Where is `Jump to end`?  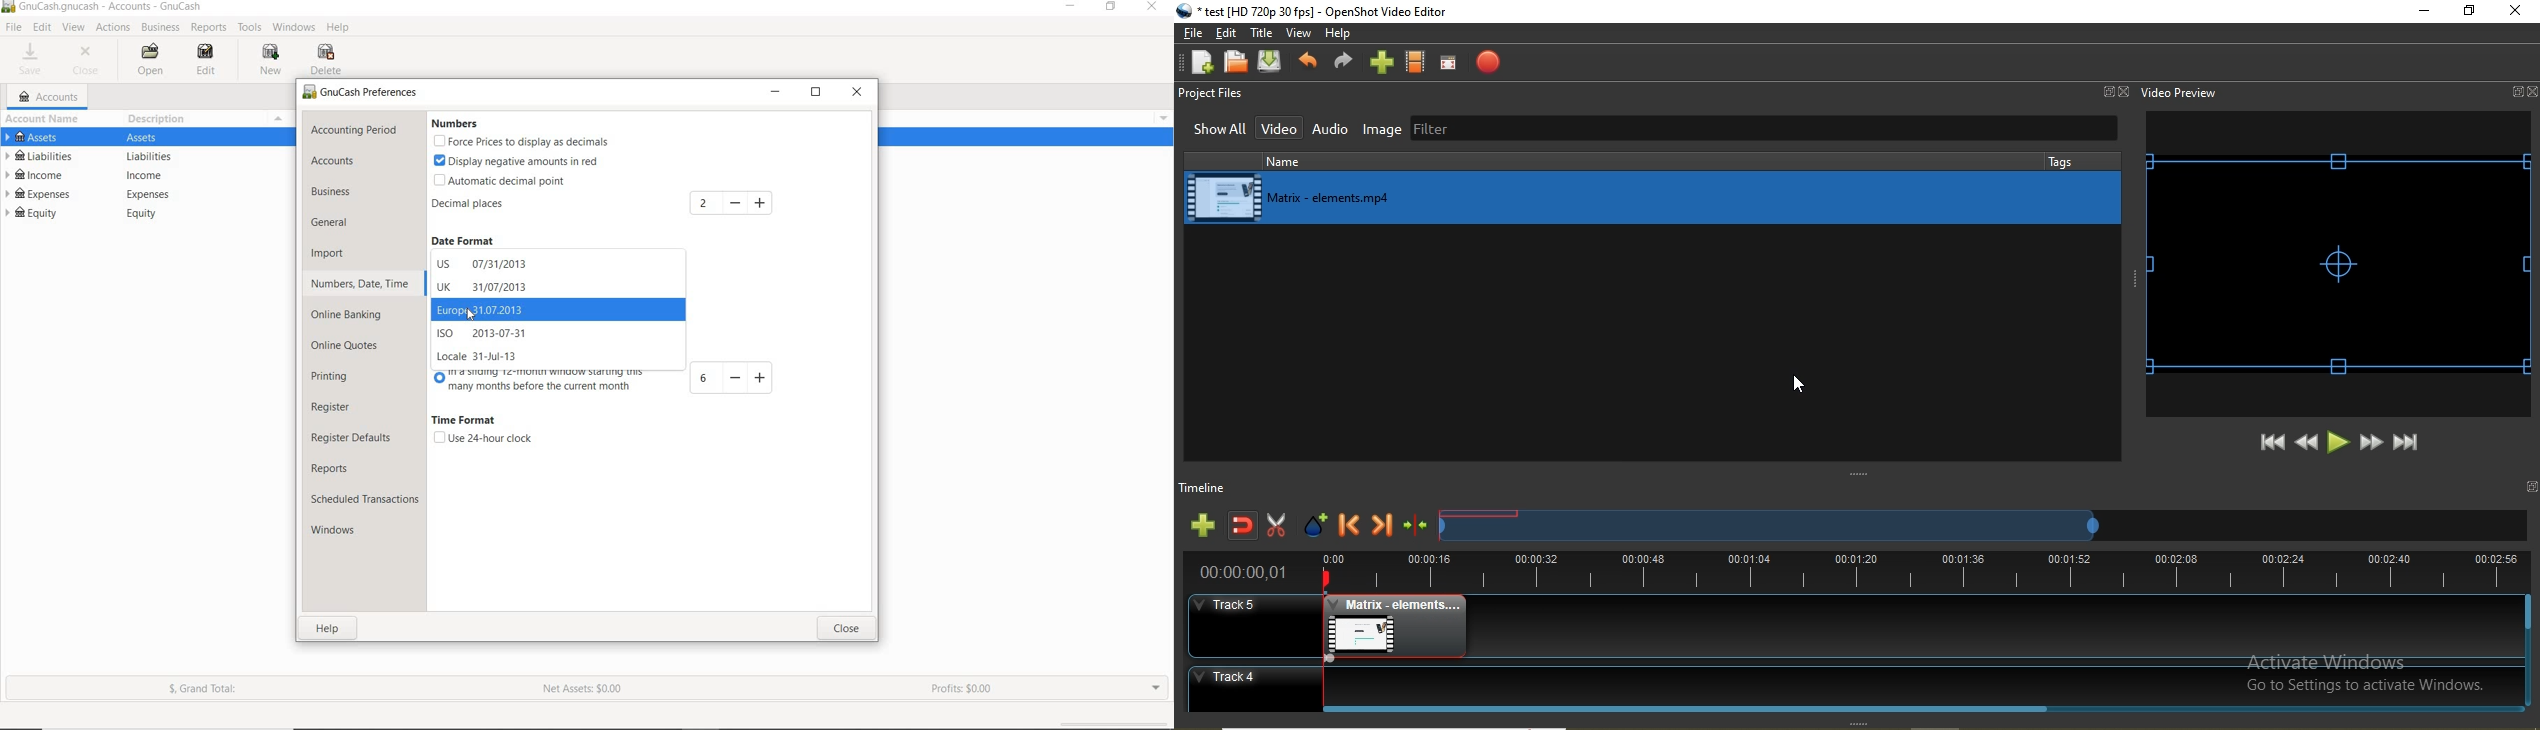 Jump to end is located at coordinates (2407, 444).